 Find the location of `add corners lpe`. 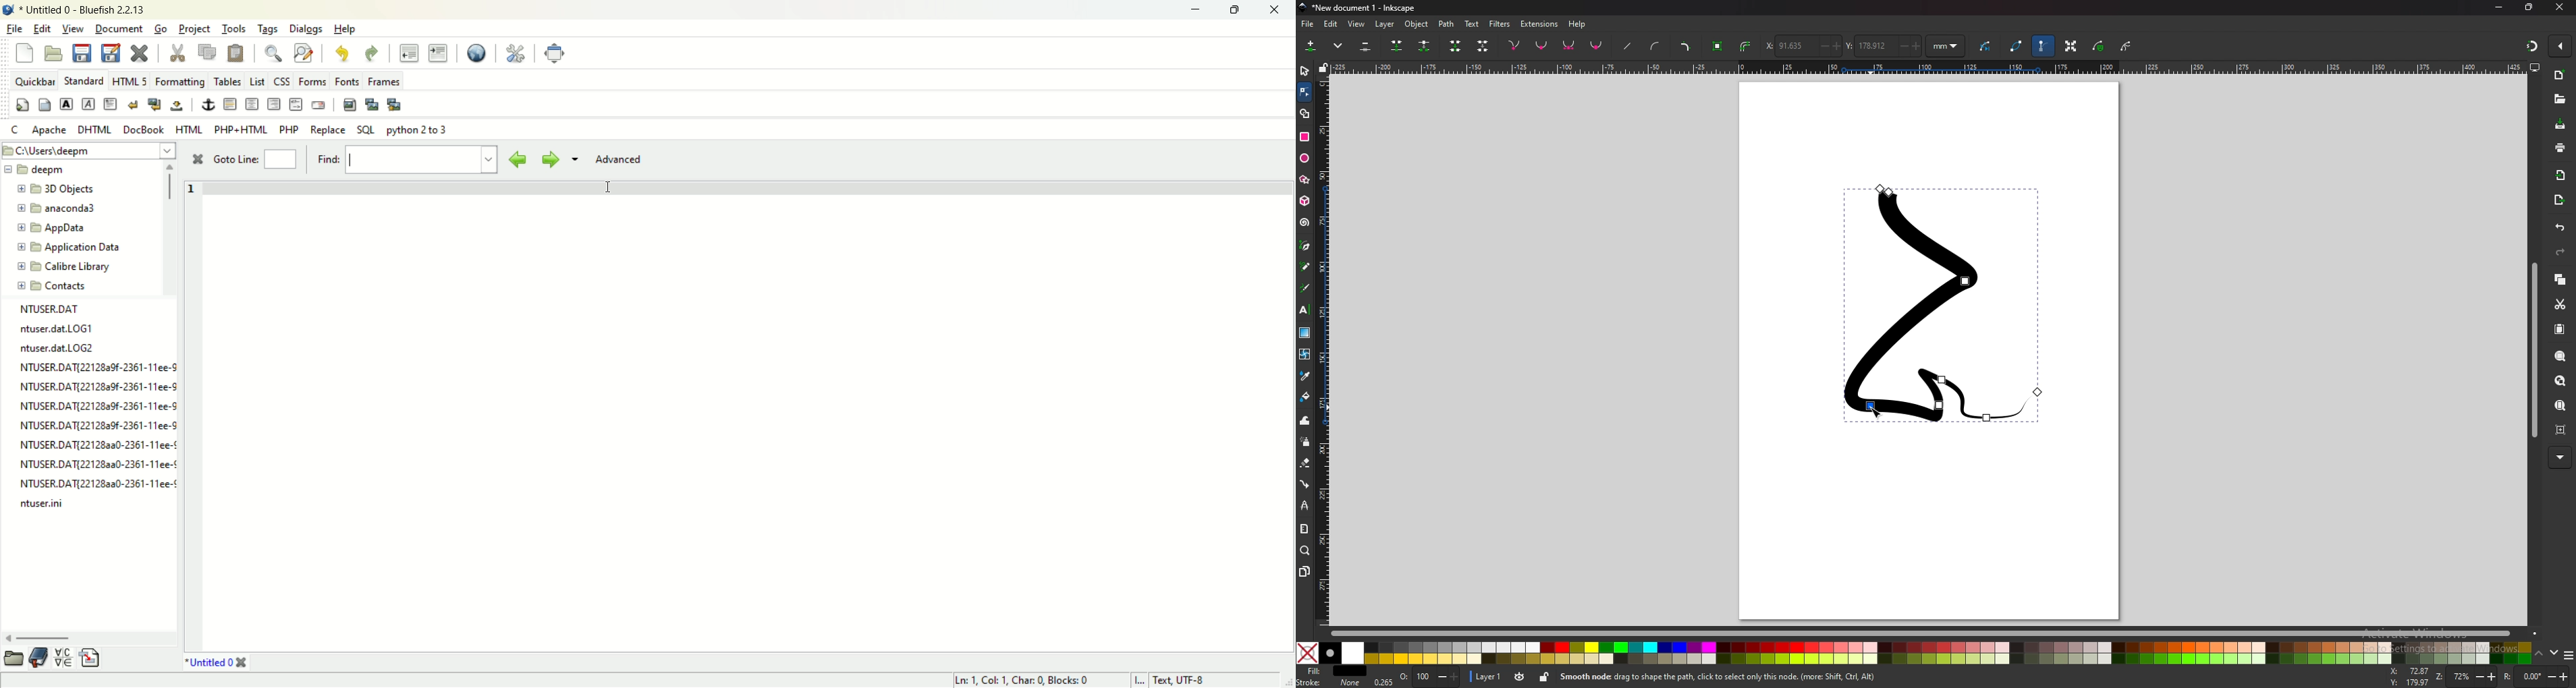

add corners lpe is located at coordinates (1687, 46).